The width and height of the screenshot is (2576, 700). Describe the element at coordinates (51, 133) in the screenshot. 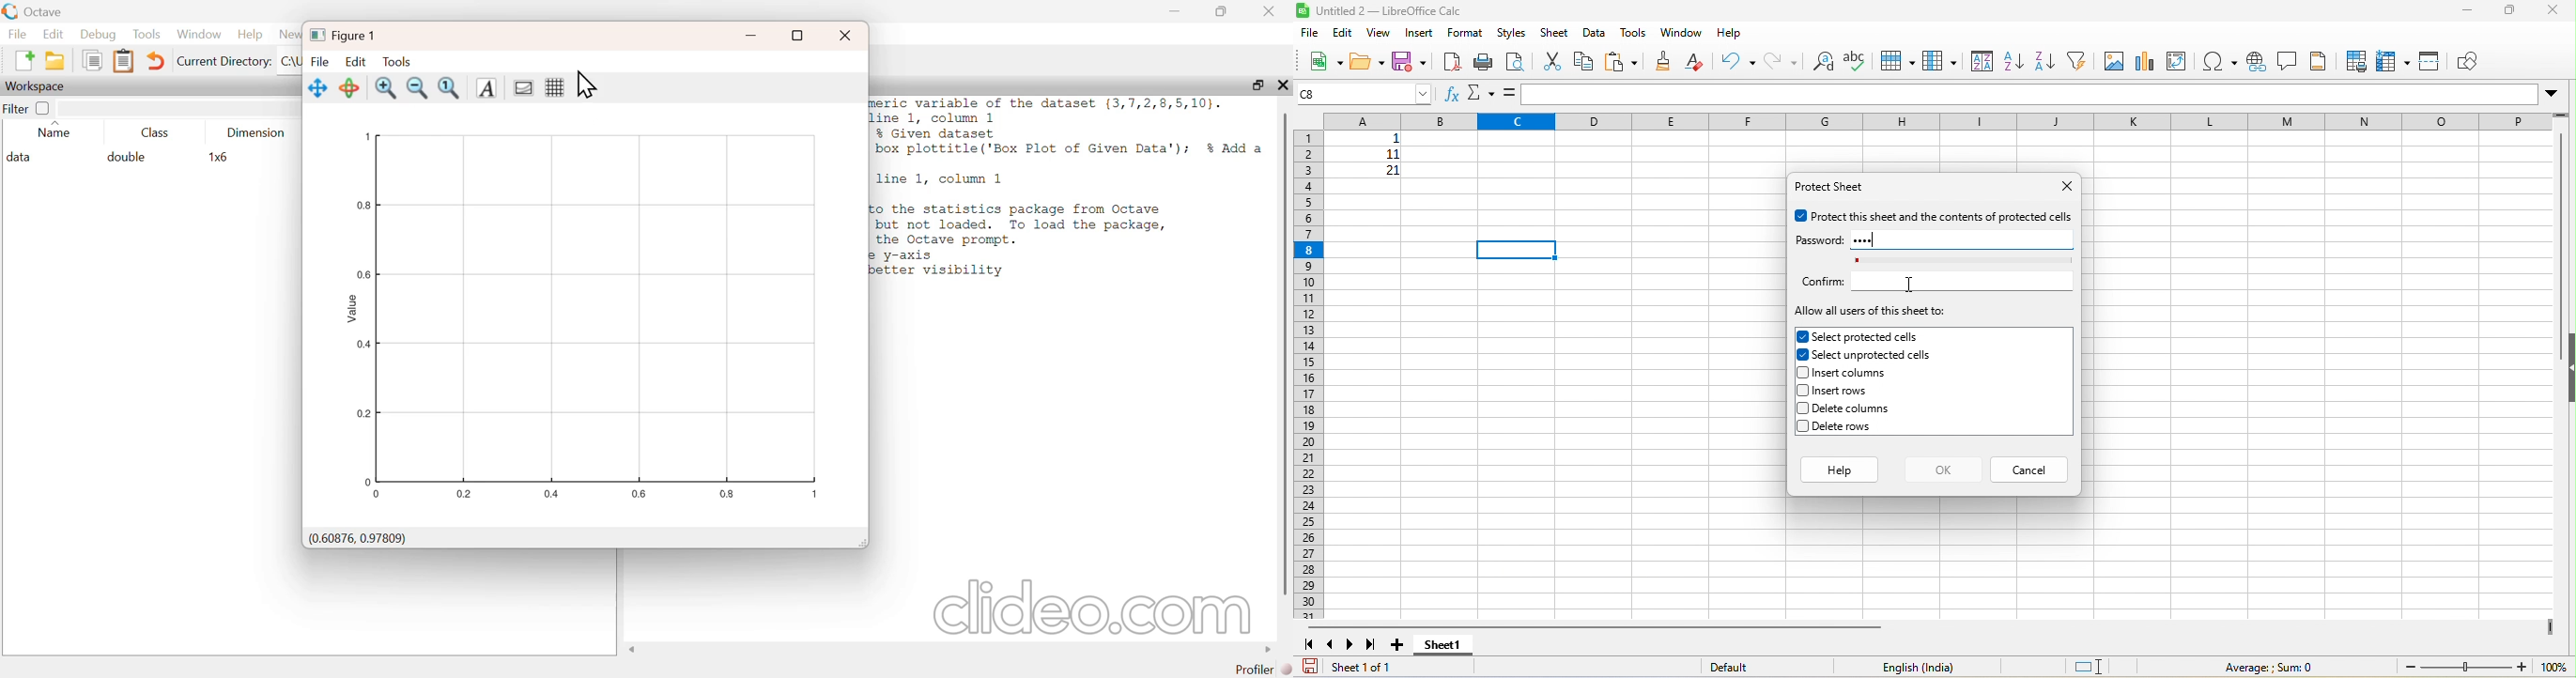

I see `name` at that location.